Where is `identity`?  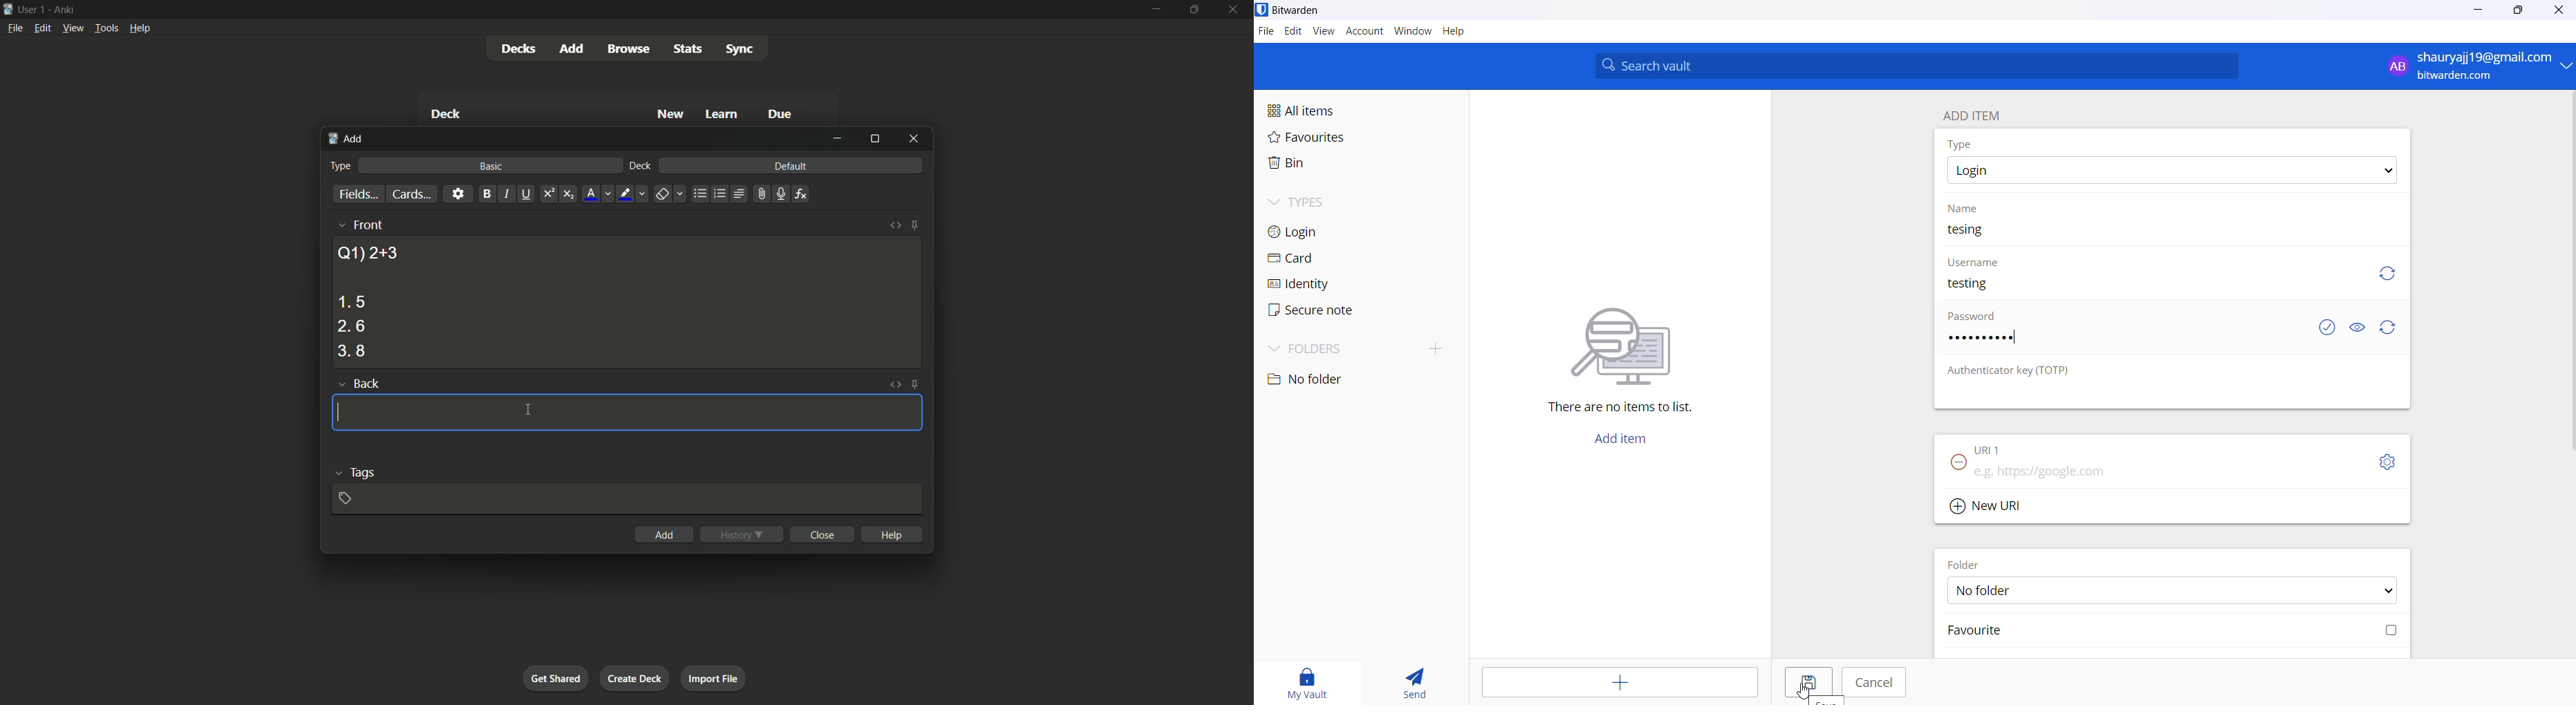 identity is located at coordinates (1306, 283).